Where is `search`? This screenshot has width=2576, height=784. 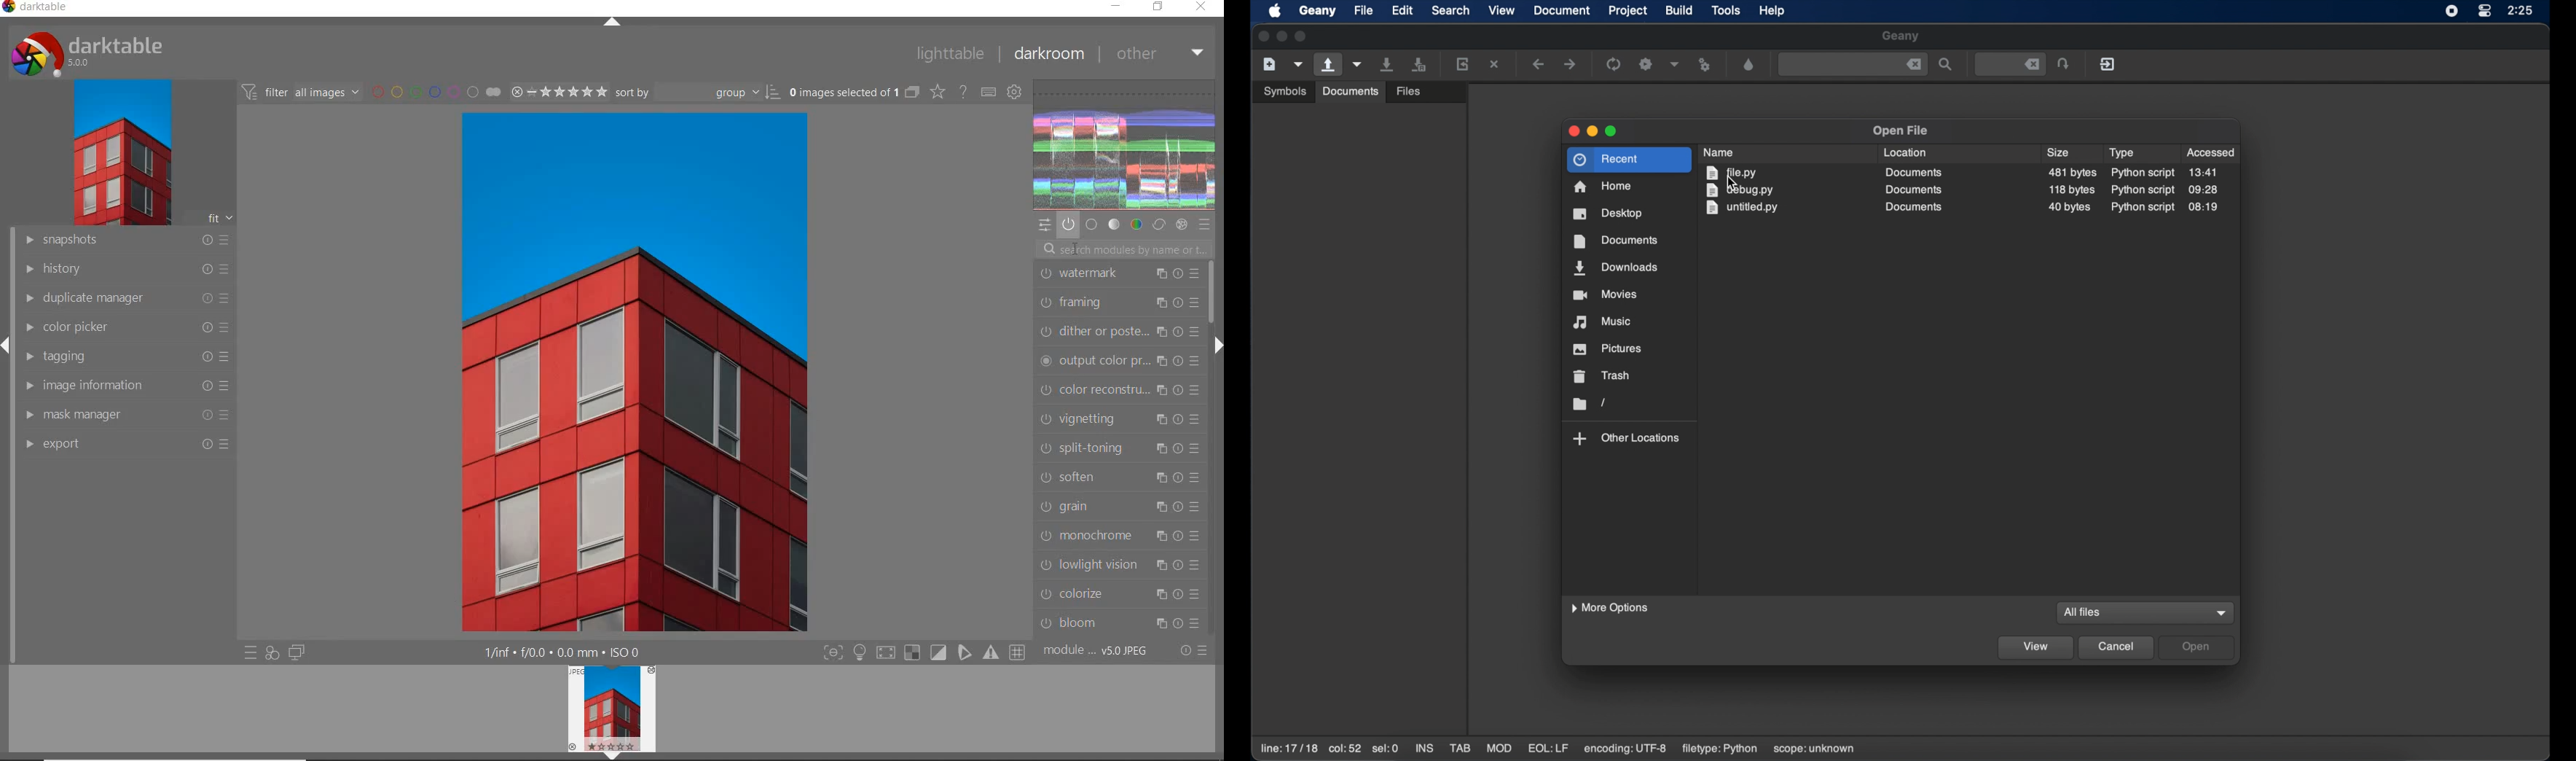
search is located at coordinates (1451, 10).